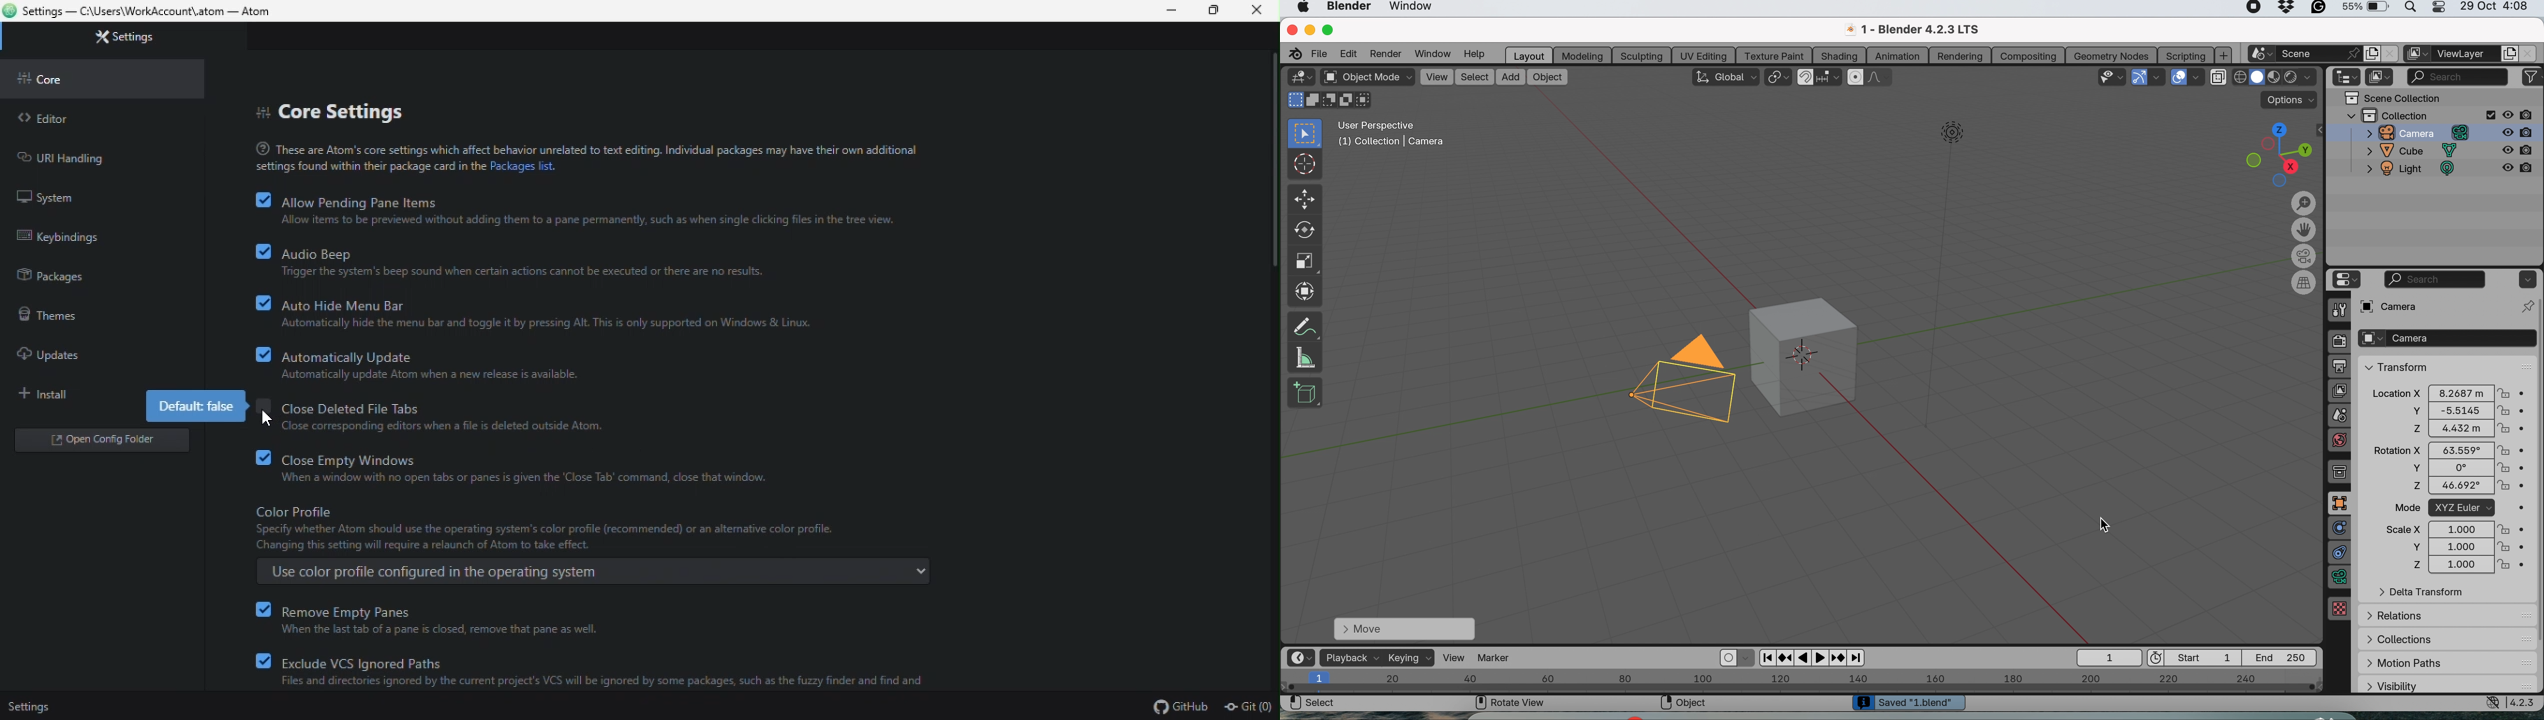 The height and width of the screenshot is (728, 2548). I want to click on zoom in and out, so click(2302, 202).